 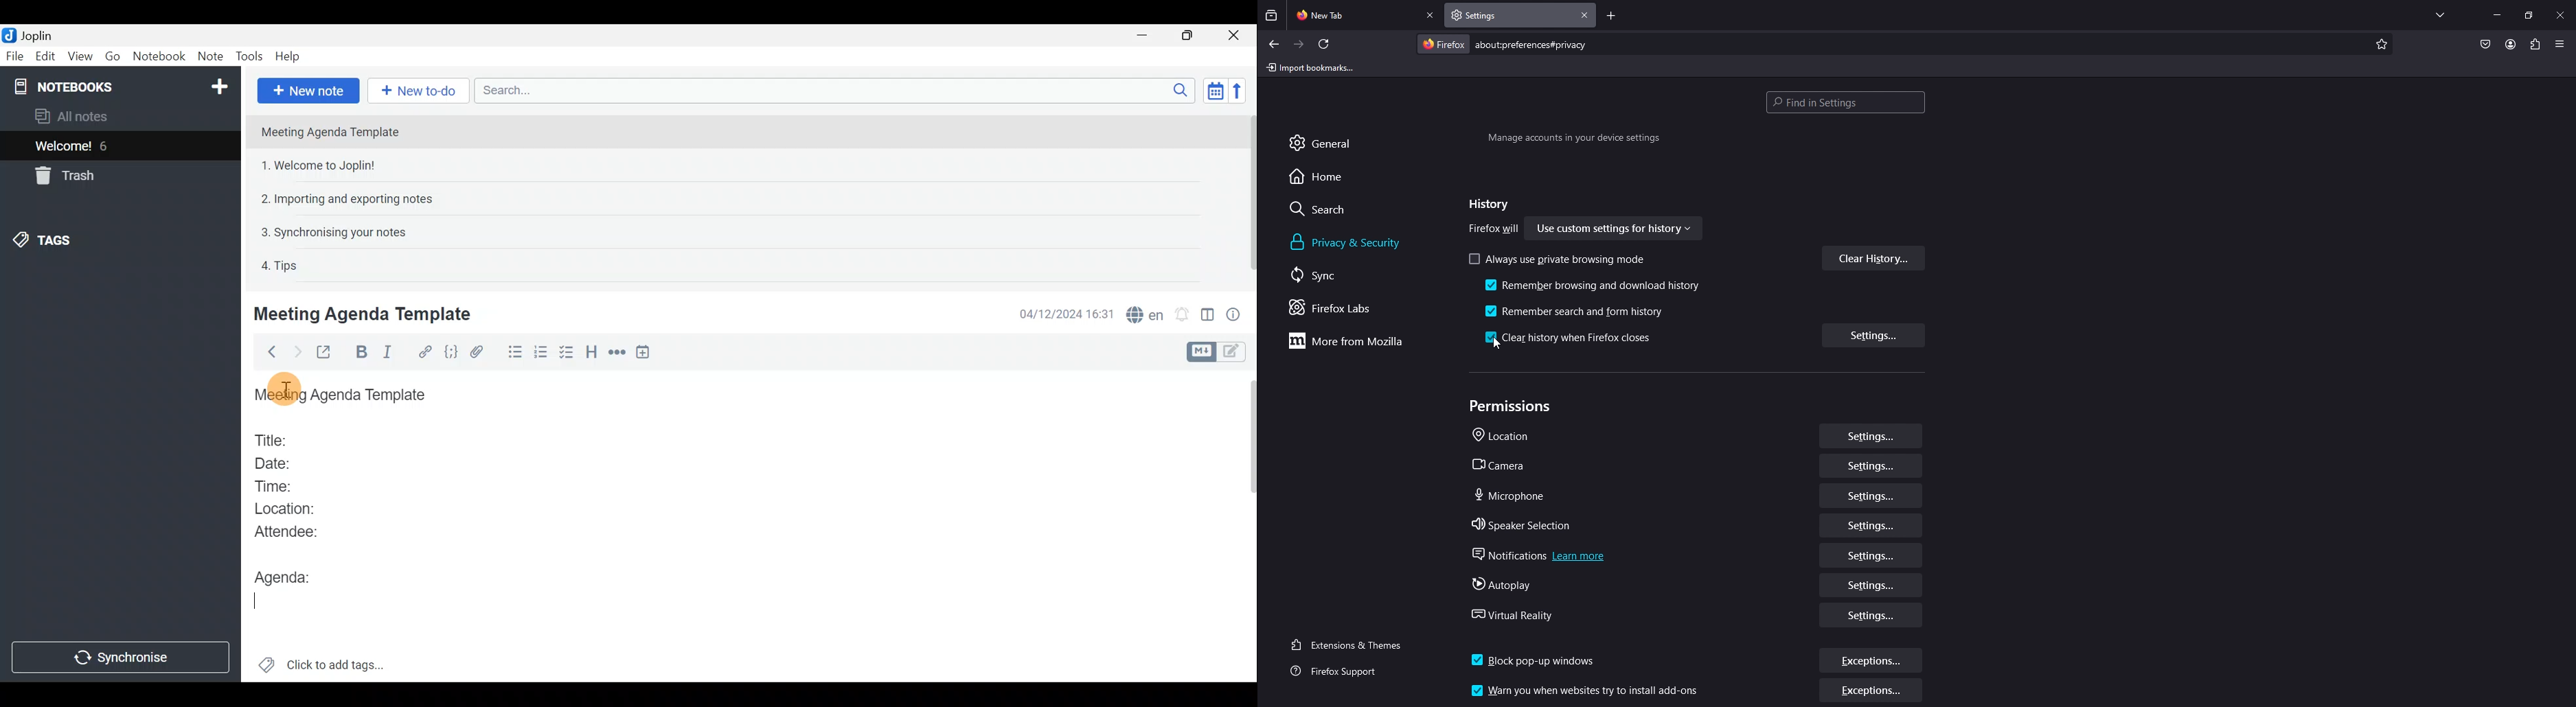 What do you see at coordinates (416, 90) in the screenshot?
I see `New to-do` at bounding box center [416, 90].